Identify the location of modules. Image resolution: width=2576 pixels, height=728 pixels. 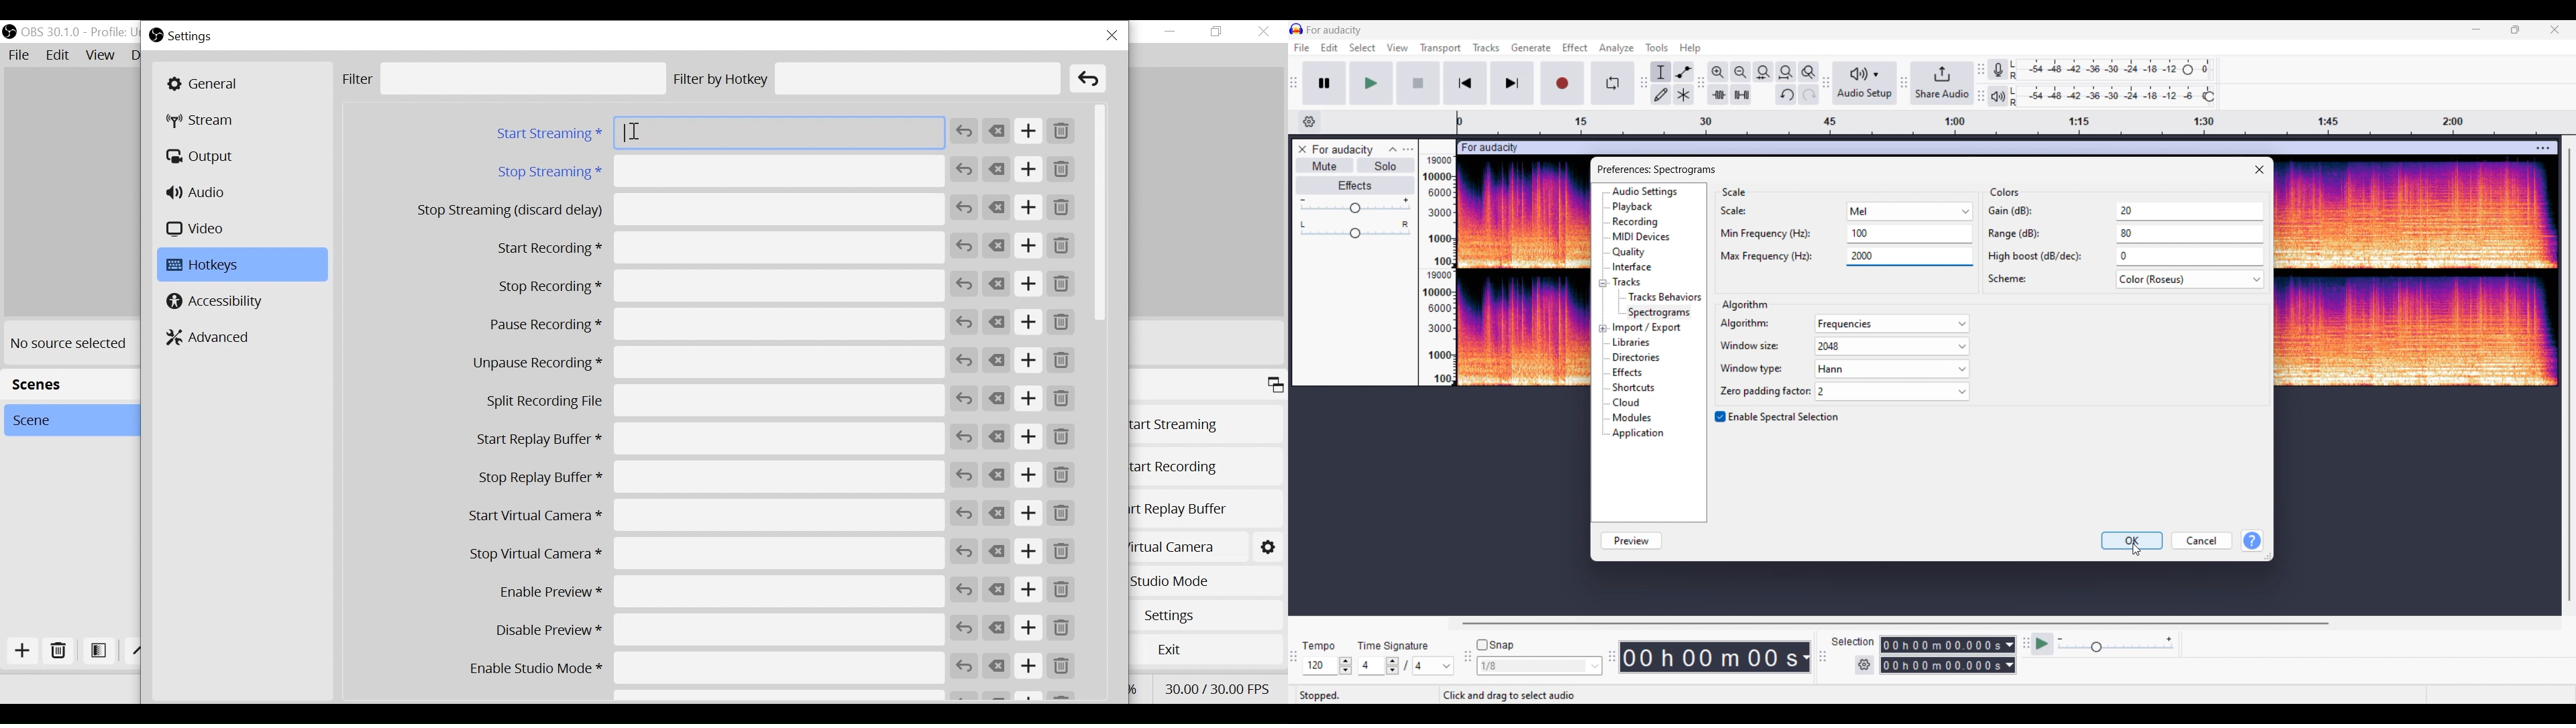
(1635, 417).